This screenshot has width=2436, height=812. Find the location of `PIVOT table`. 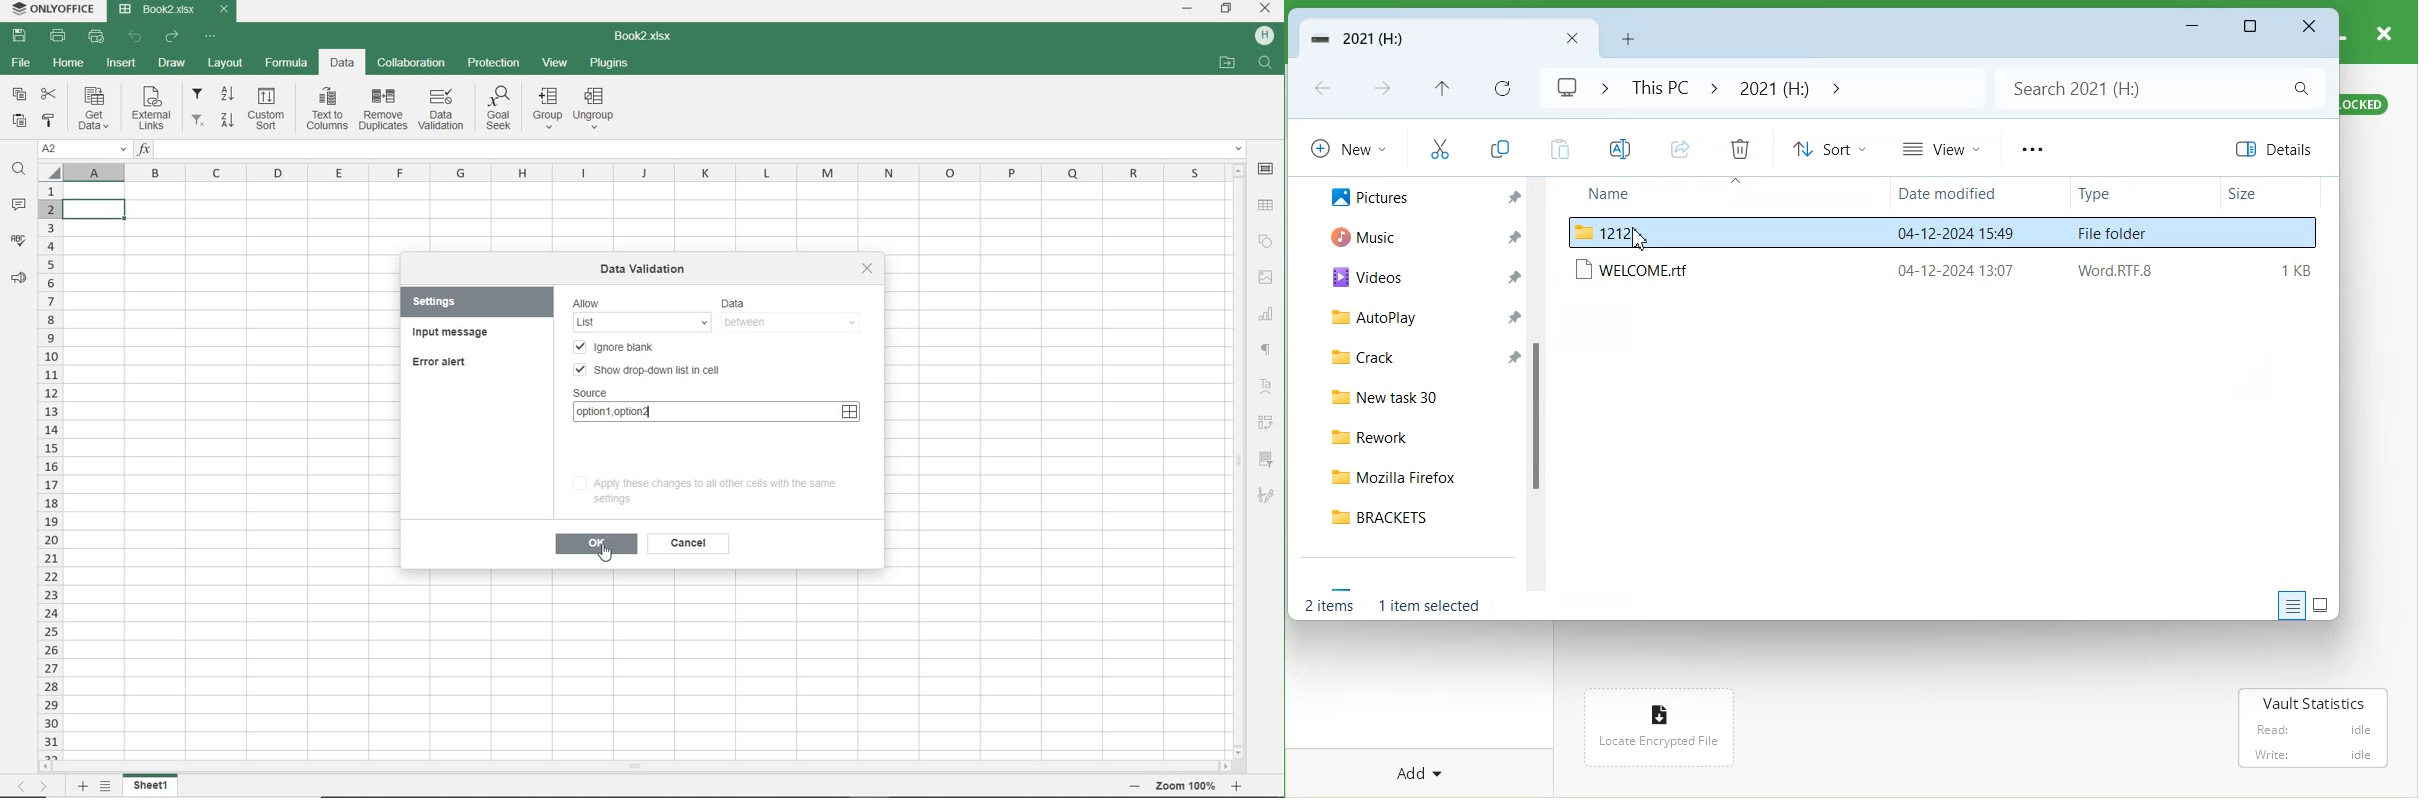

PIVOT table is located at coordinates (1266, 423).